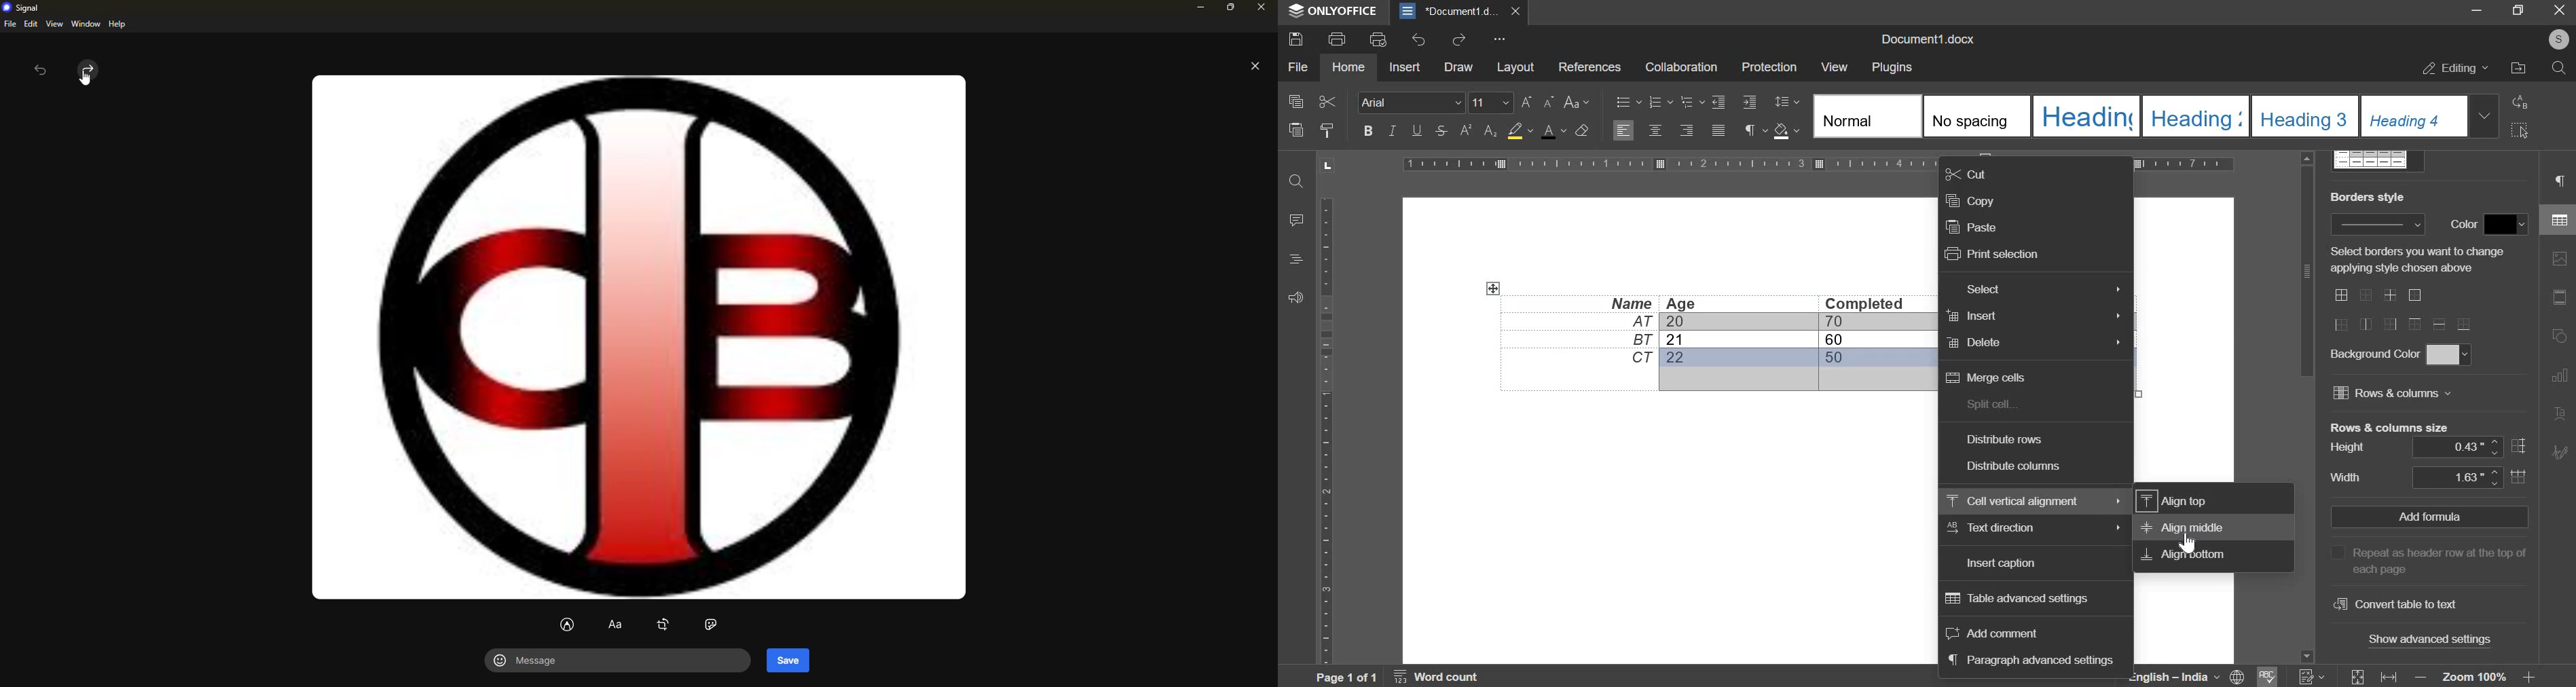 This screenshot has height=700, width=2576. Describe the element at coordinates (2405, 393) in the screenshot. I see `rows and columns` at that location.